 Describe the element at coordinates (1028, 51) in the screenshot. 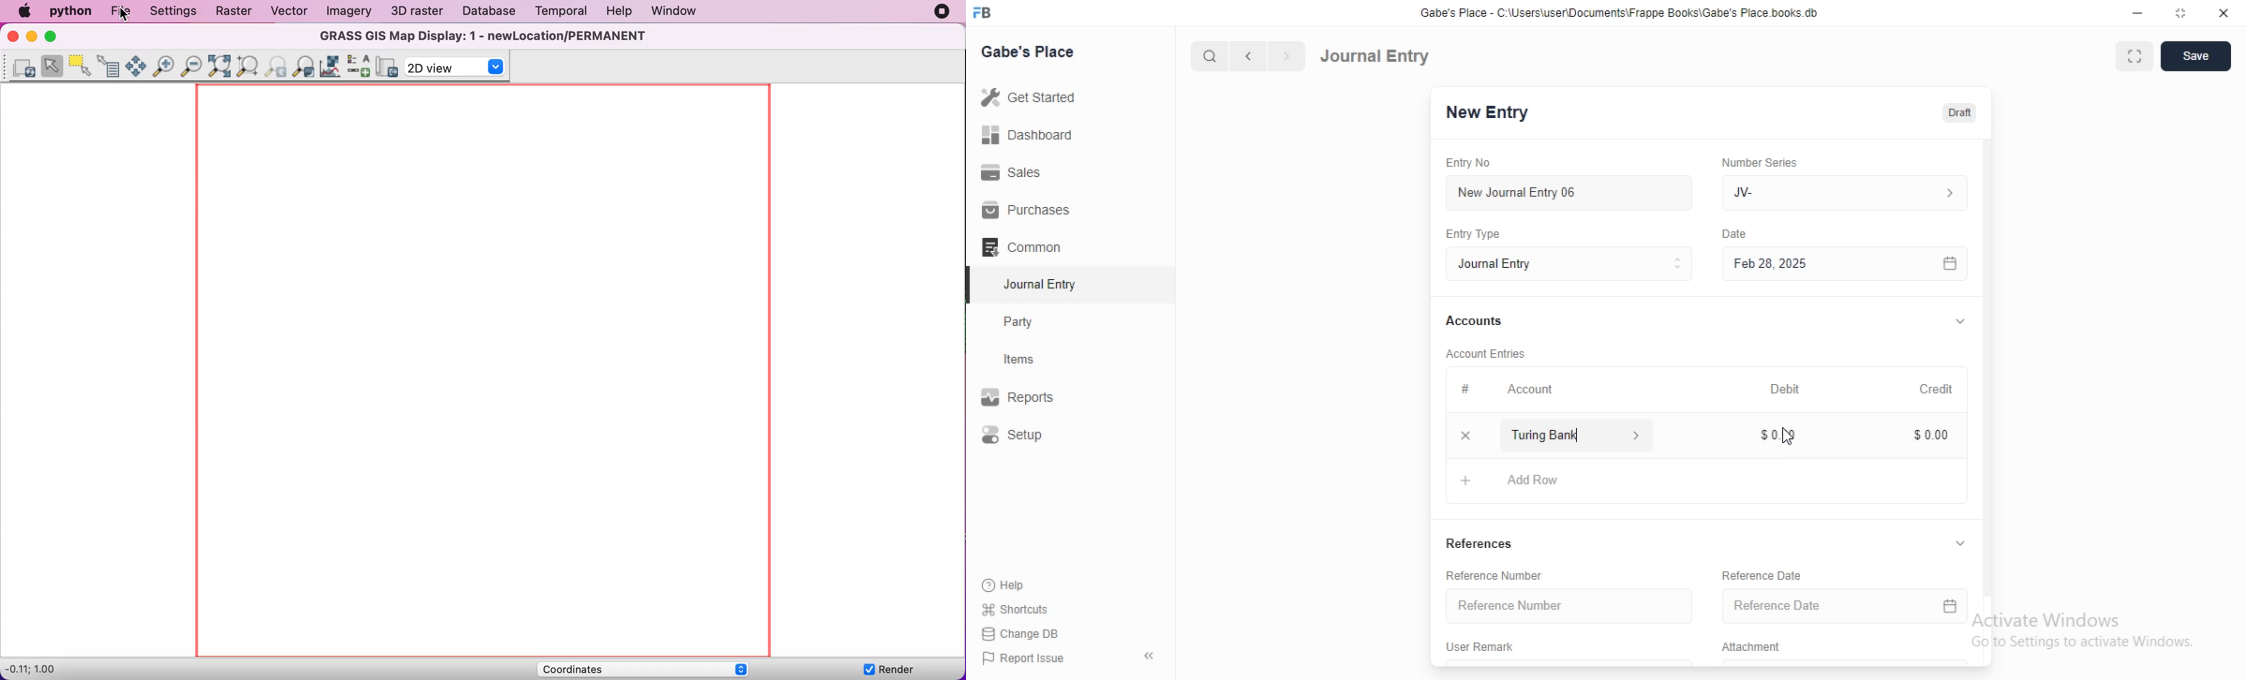

I see `Gabe's Place` at that location.